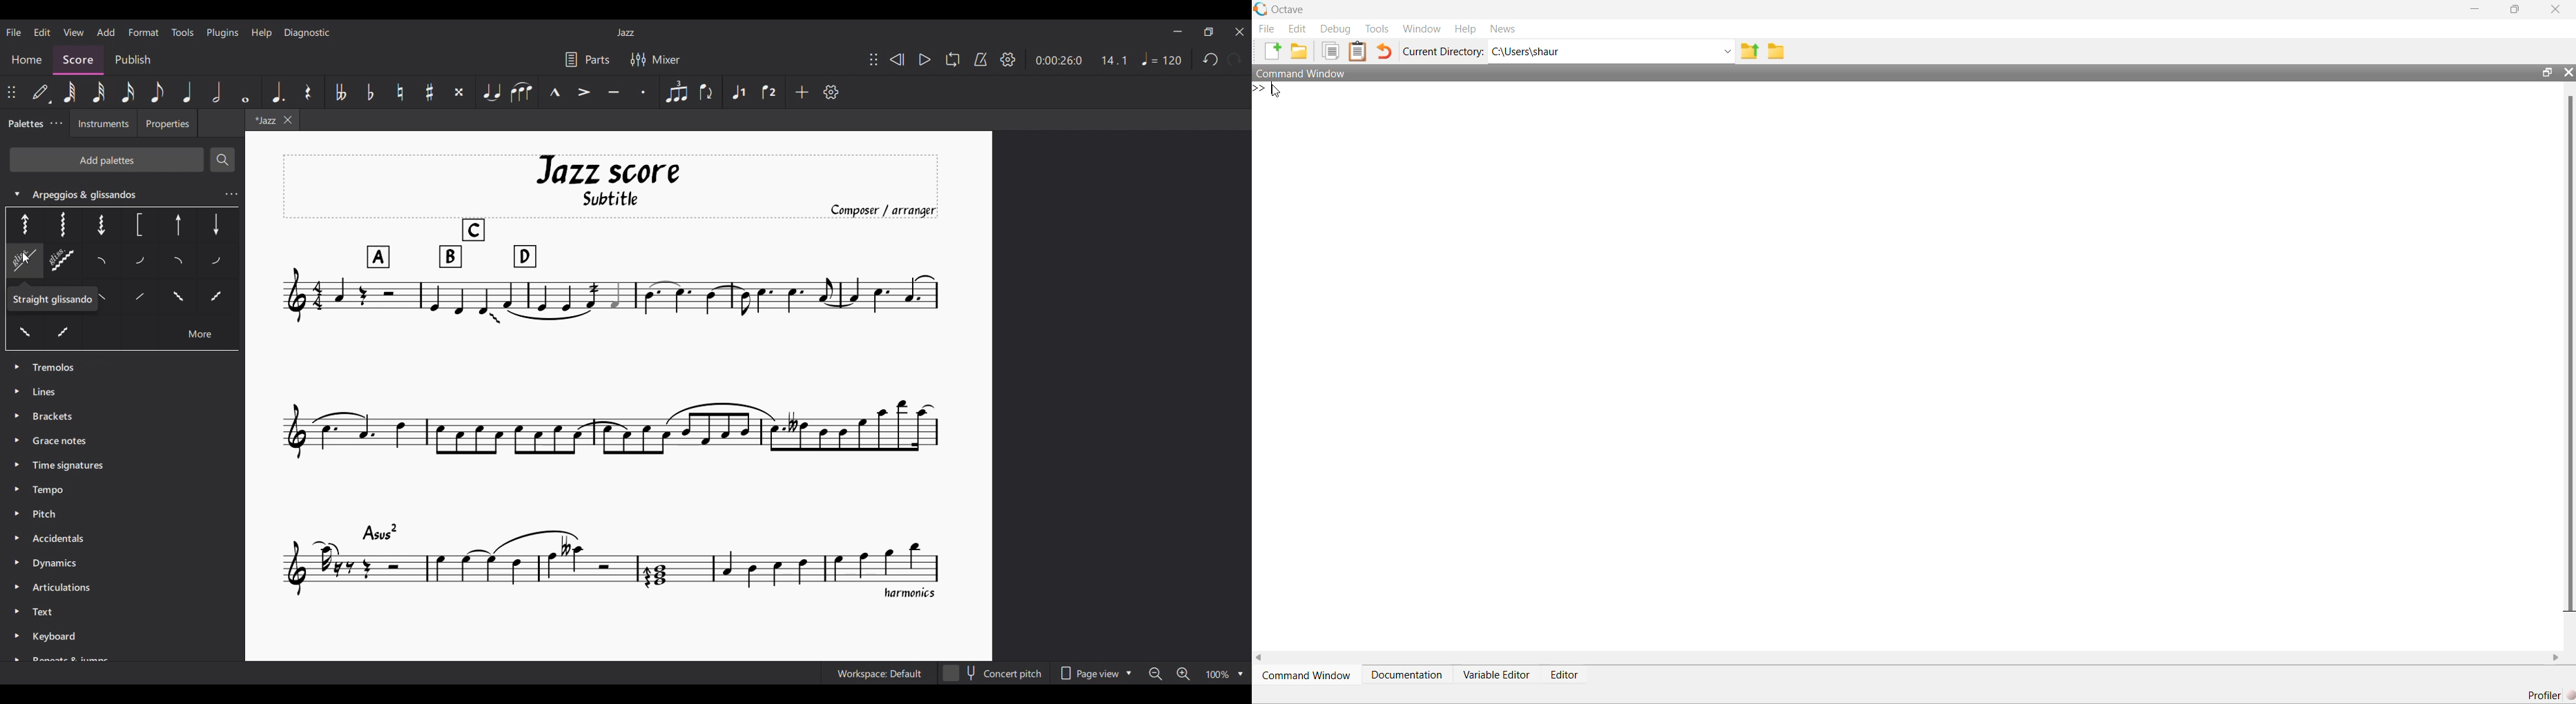 This screenshot has width=2576, height=728. I want to click on Parts settings, so click(588, 59).